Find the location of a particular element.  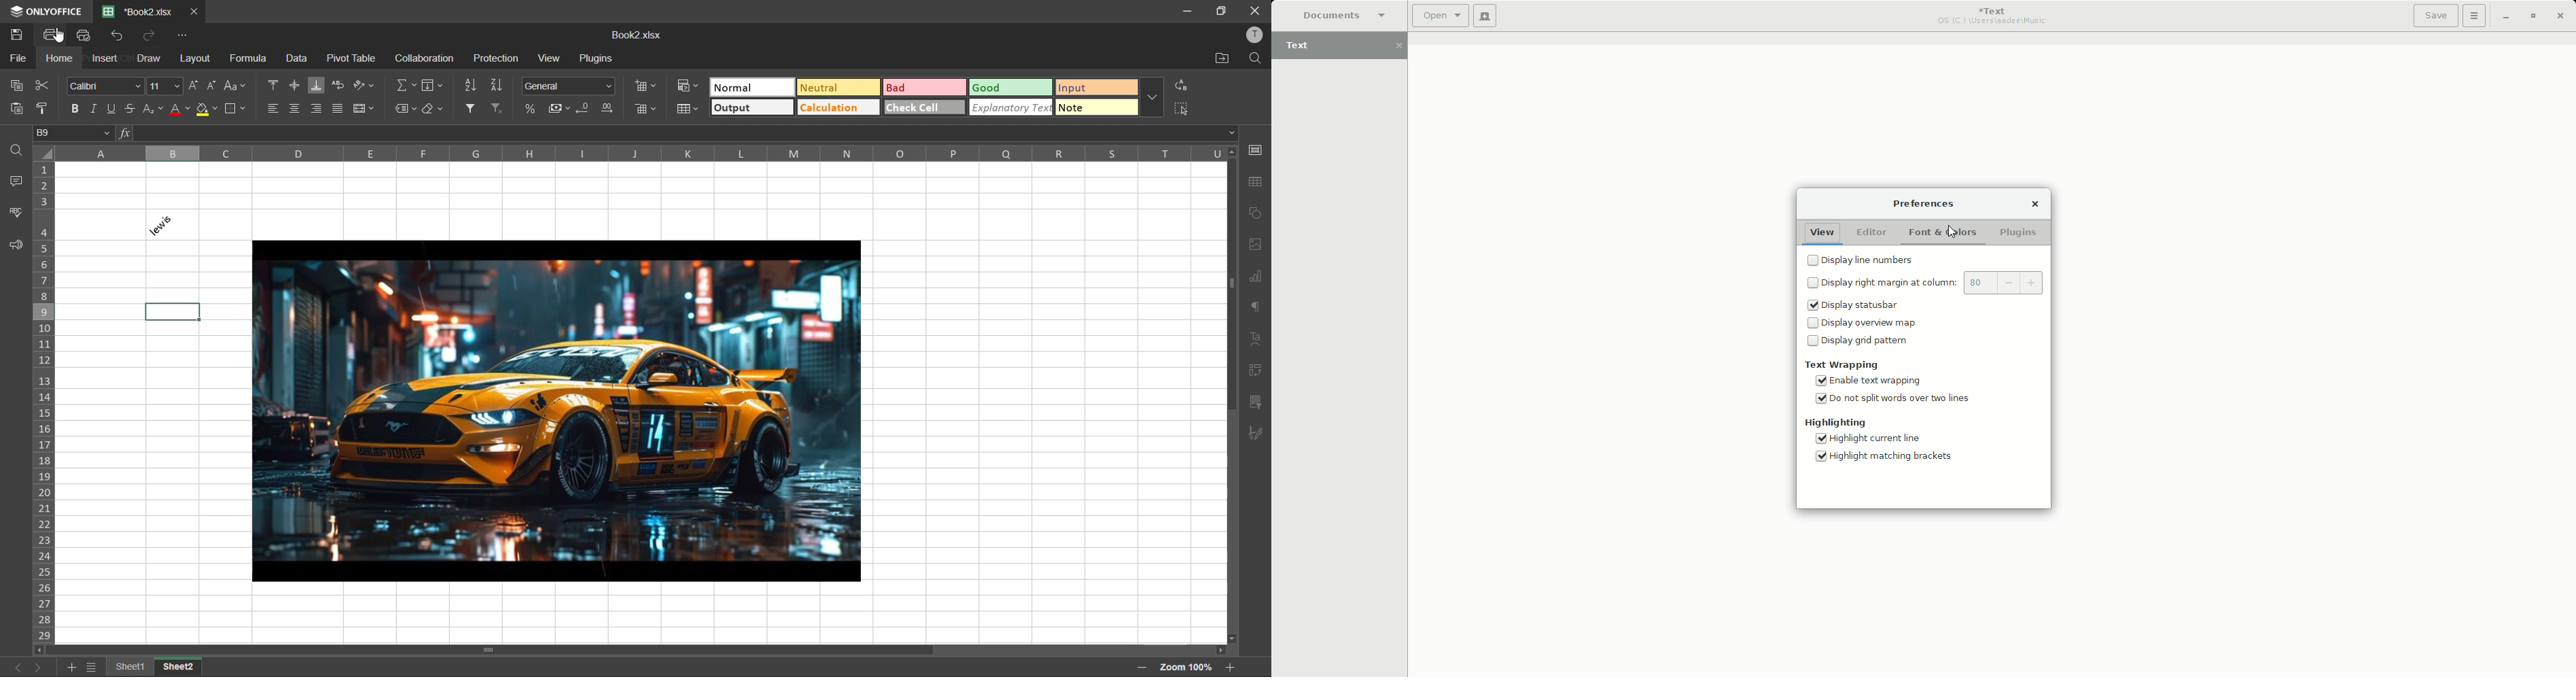

check cell is located at coordinates (924, 108).